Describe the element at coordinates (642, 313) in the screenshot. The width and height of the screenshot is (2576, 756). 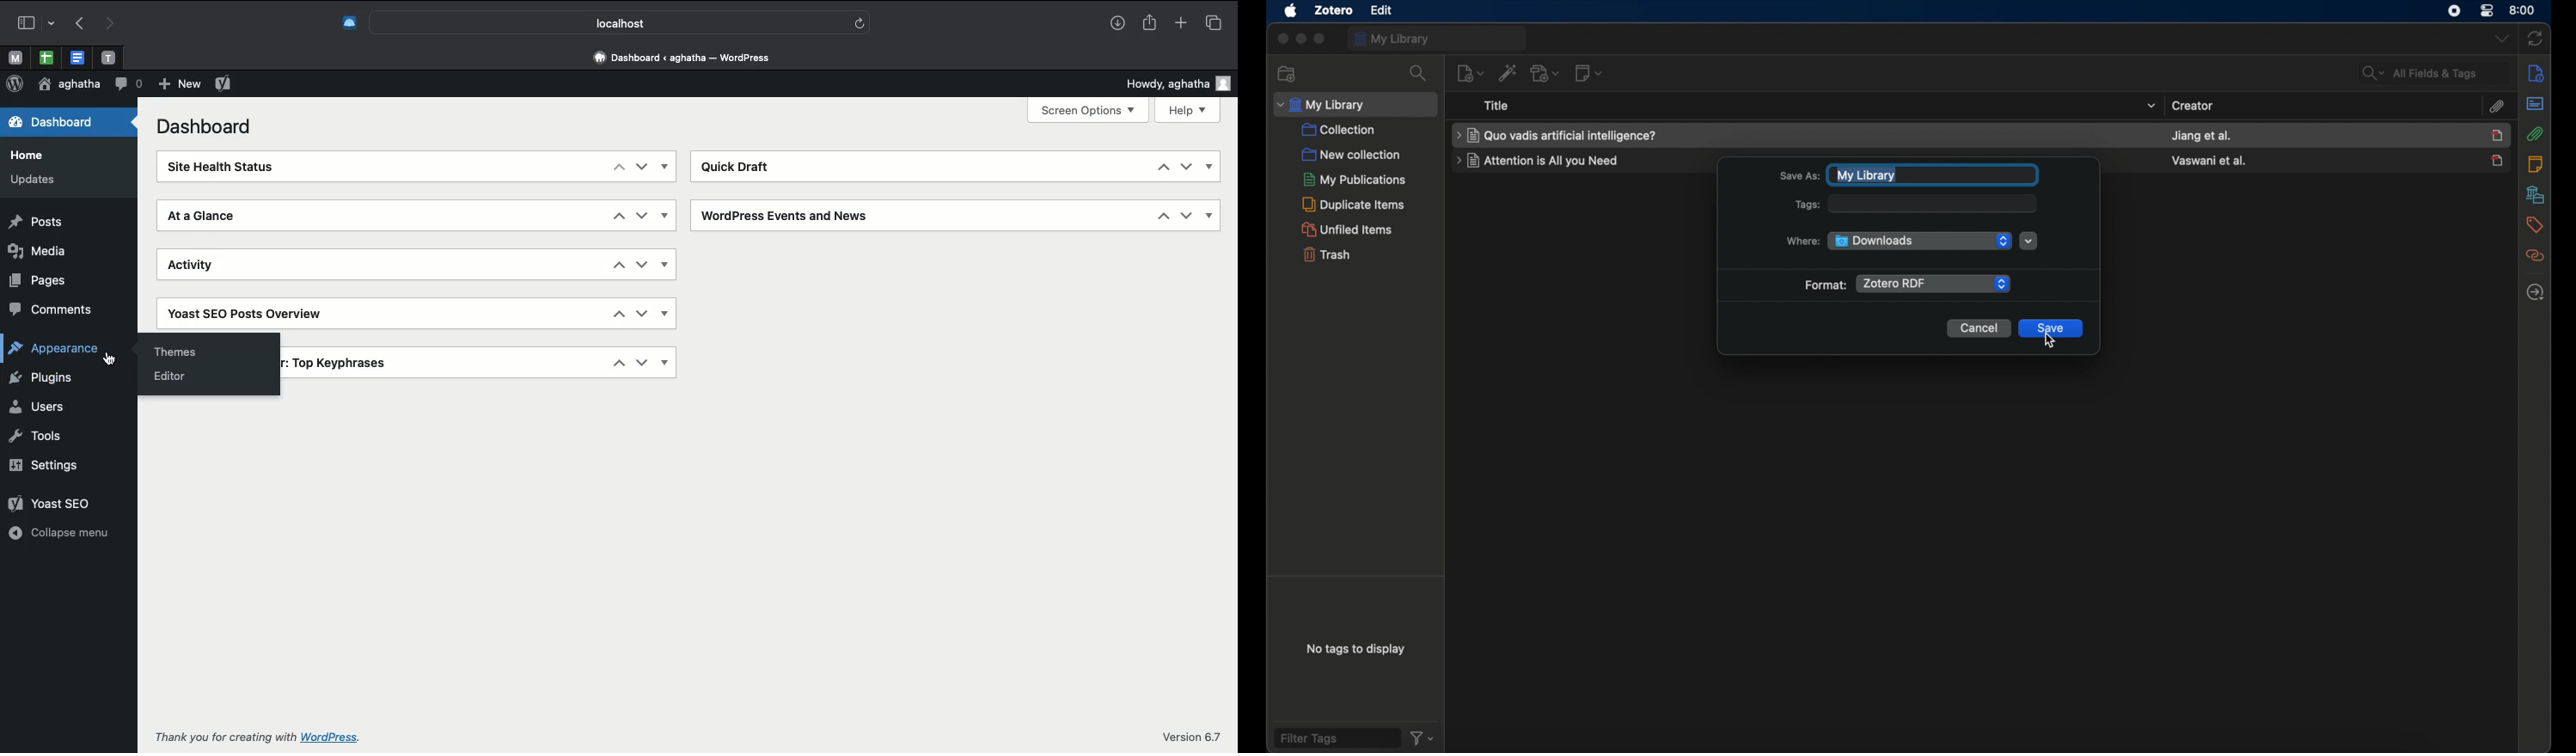
I see `Down` at that location.